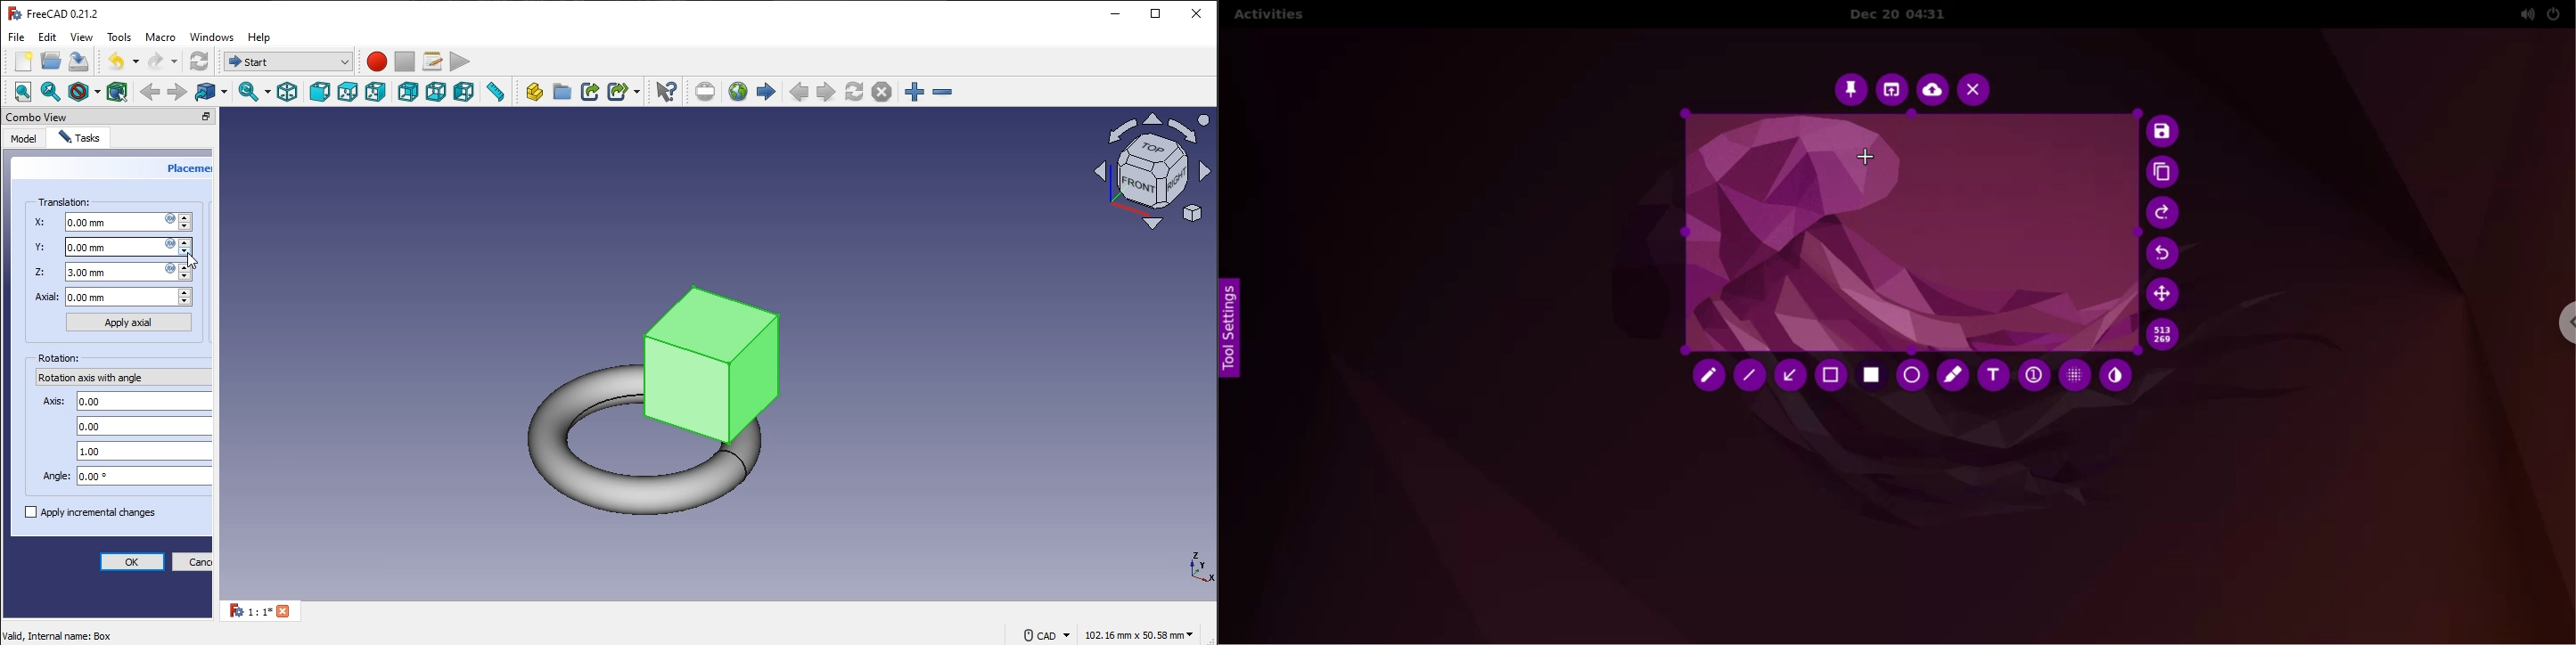 This screenshot has width=2576, height=672. Describe the element at coordinates (459, 62) in the screenshot. I see `execute macro recording` at that location.